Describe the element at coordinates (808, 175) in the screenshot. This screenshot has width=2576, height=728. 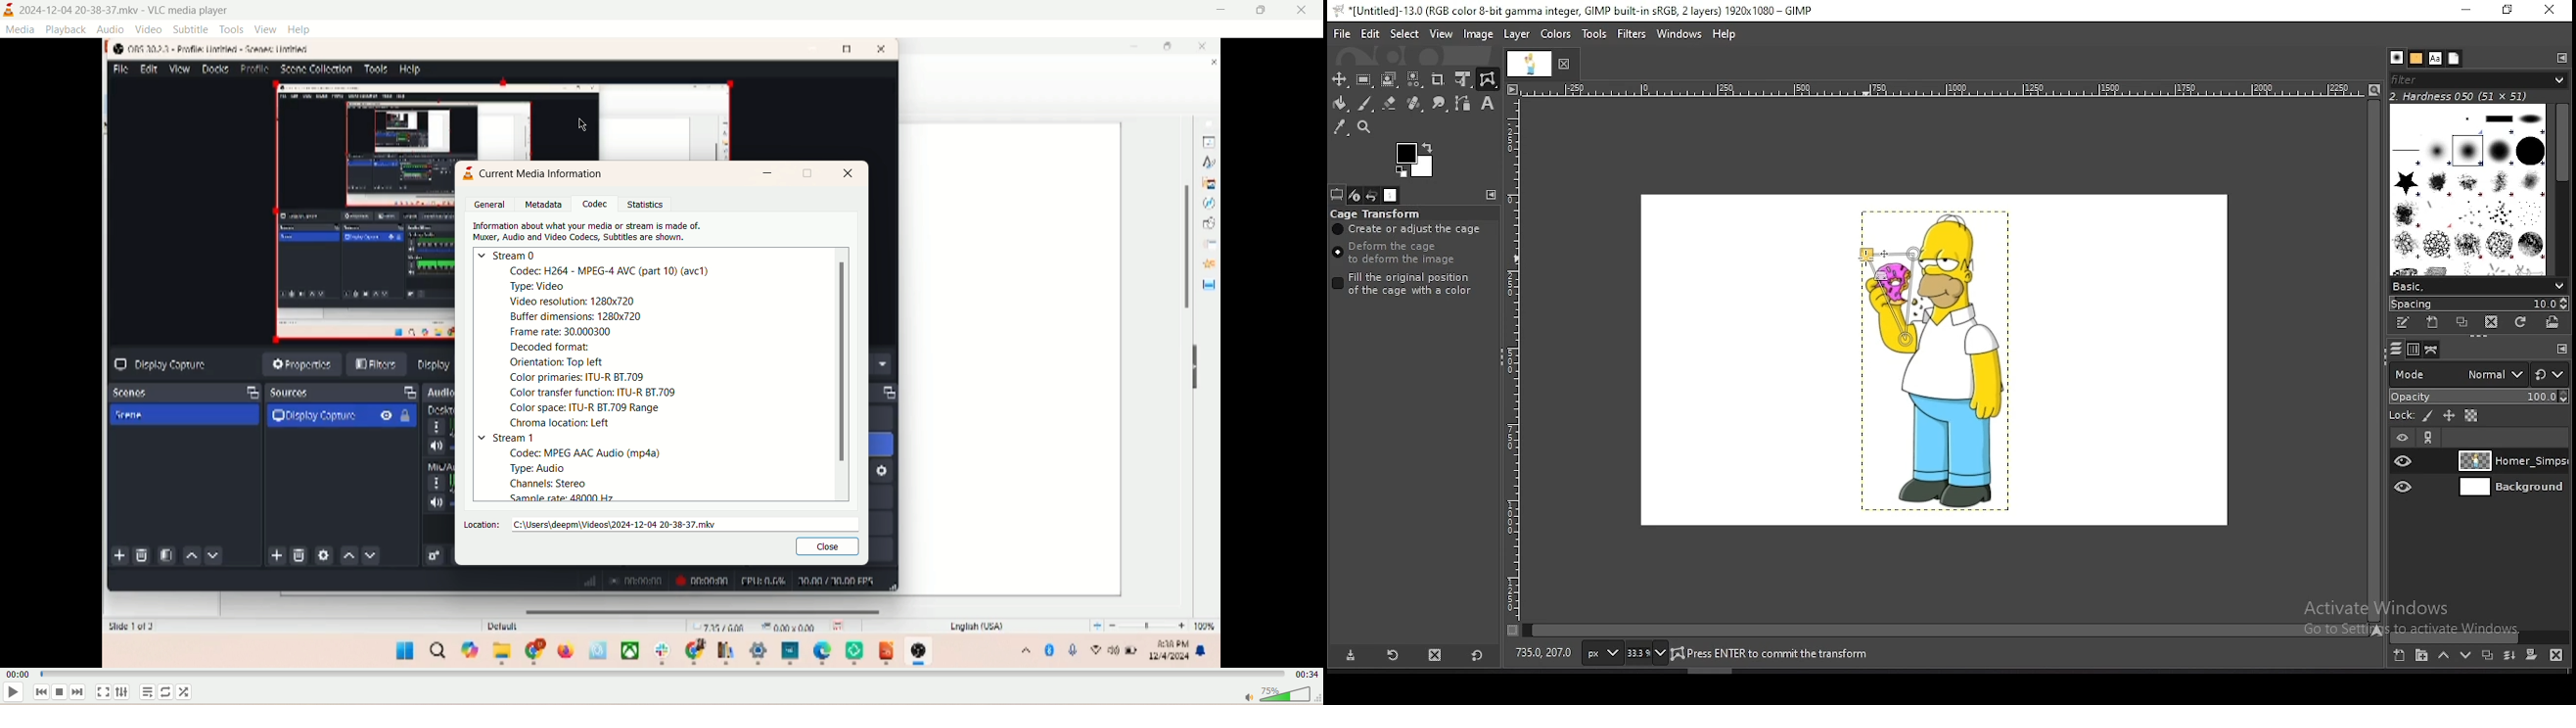
I see `maximize` at that location.